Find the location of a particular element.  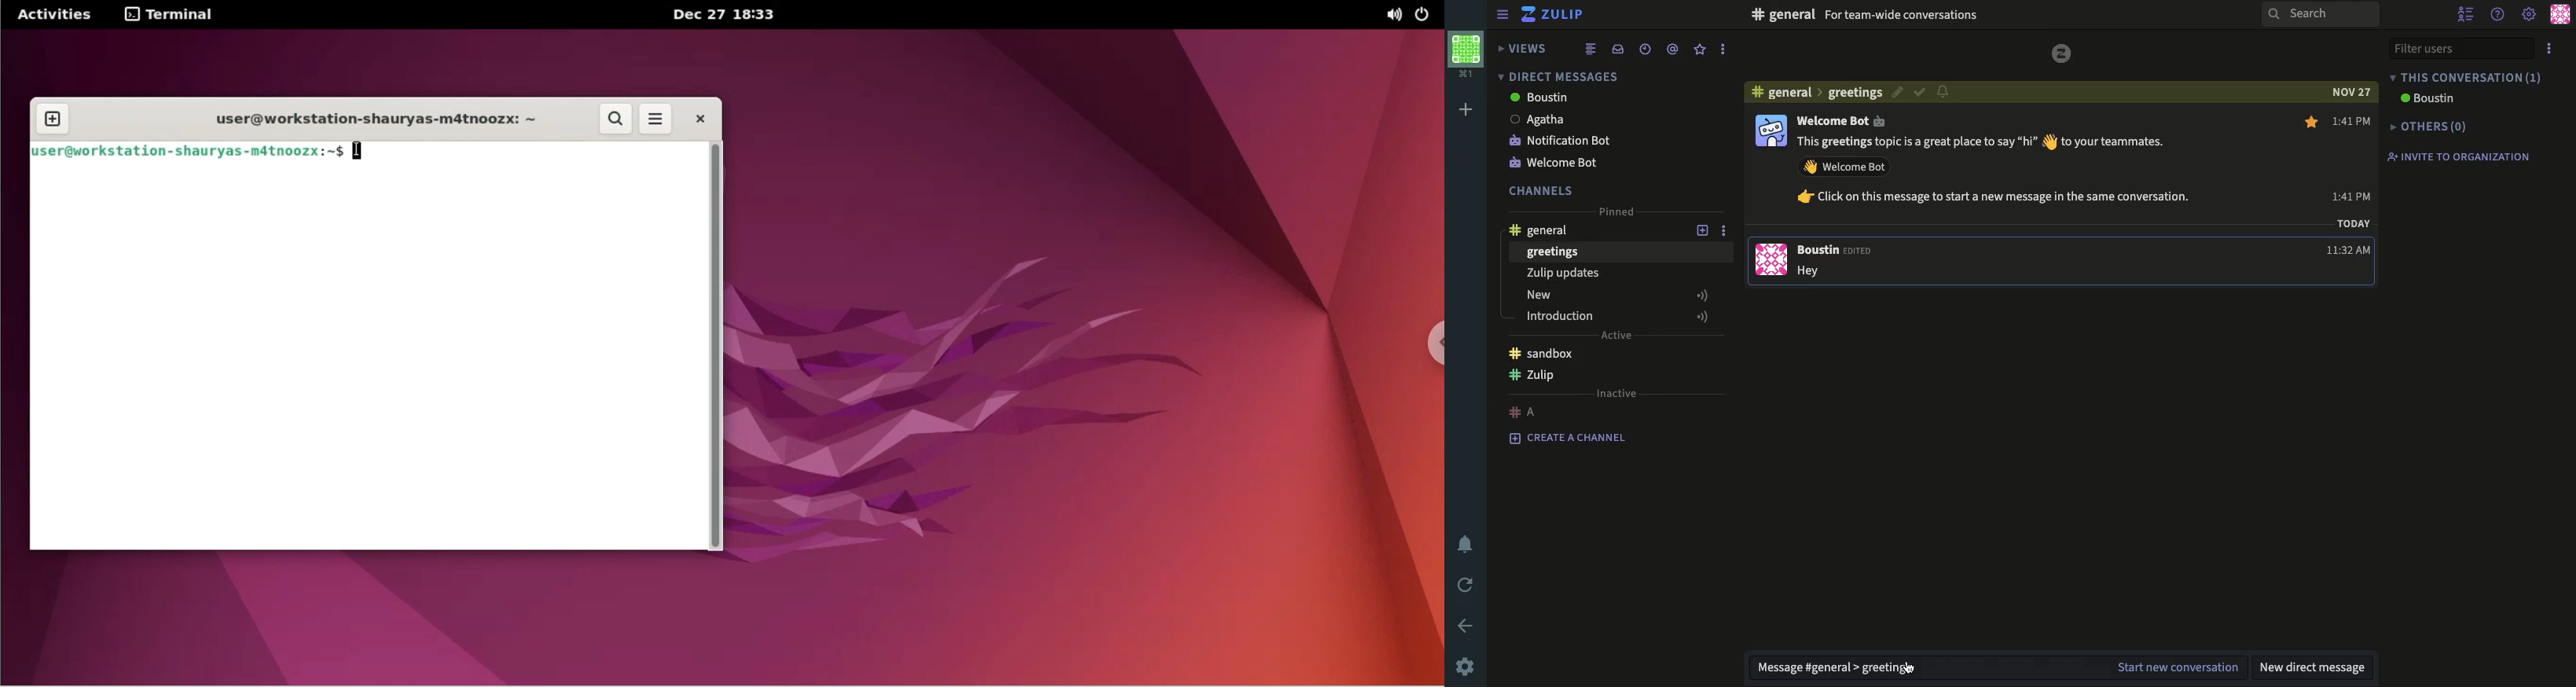

views is located at coordinates (1520, 48).